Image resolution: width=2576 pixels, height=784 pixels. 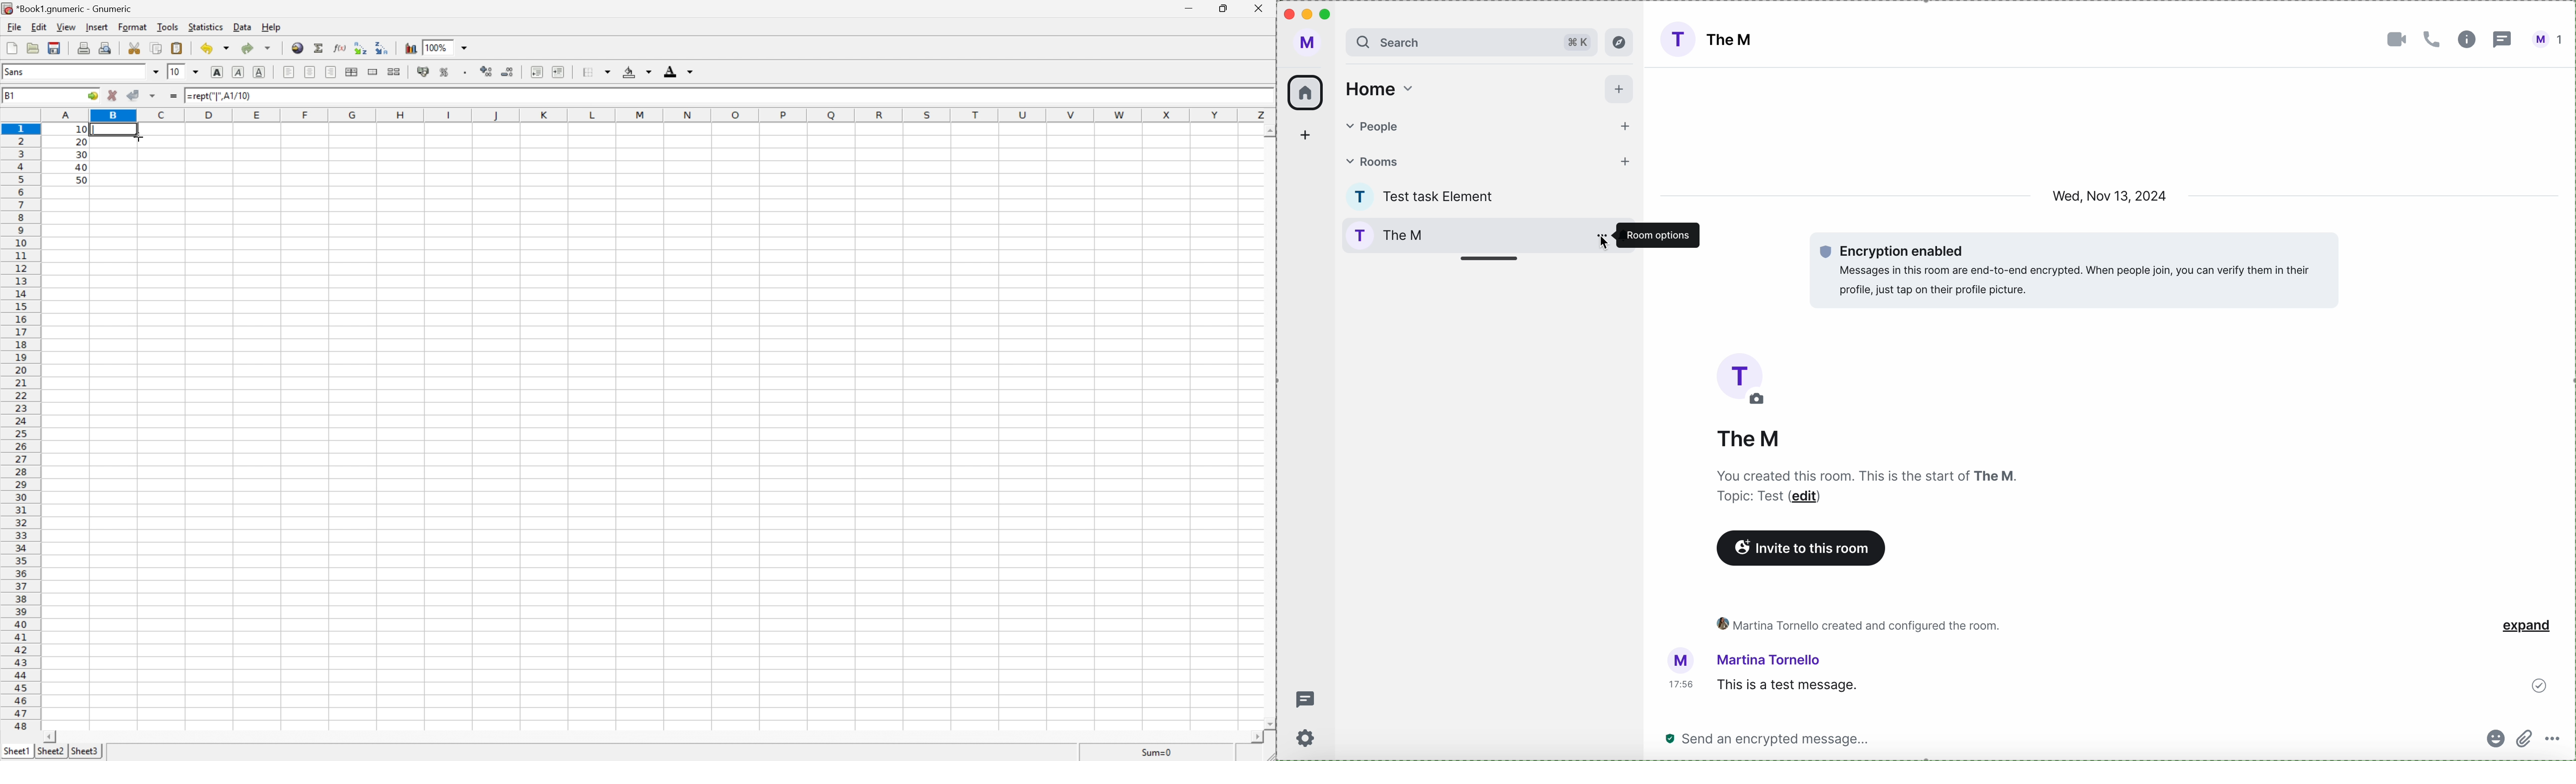 I want to click on minimize, so click(x=1308, y=15).